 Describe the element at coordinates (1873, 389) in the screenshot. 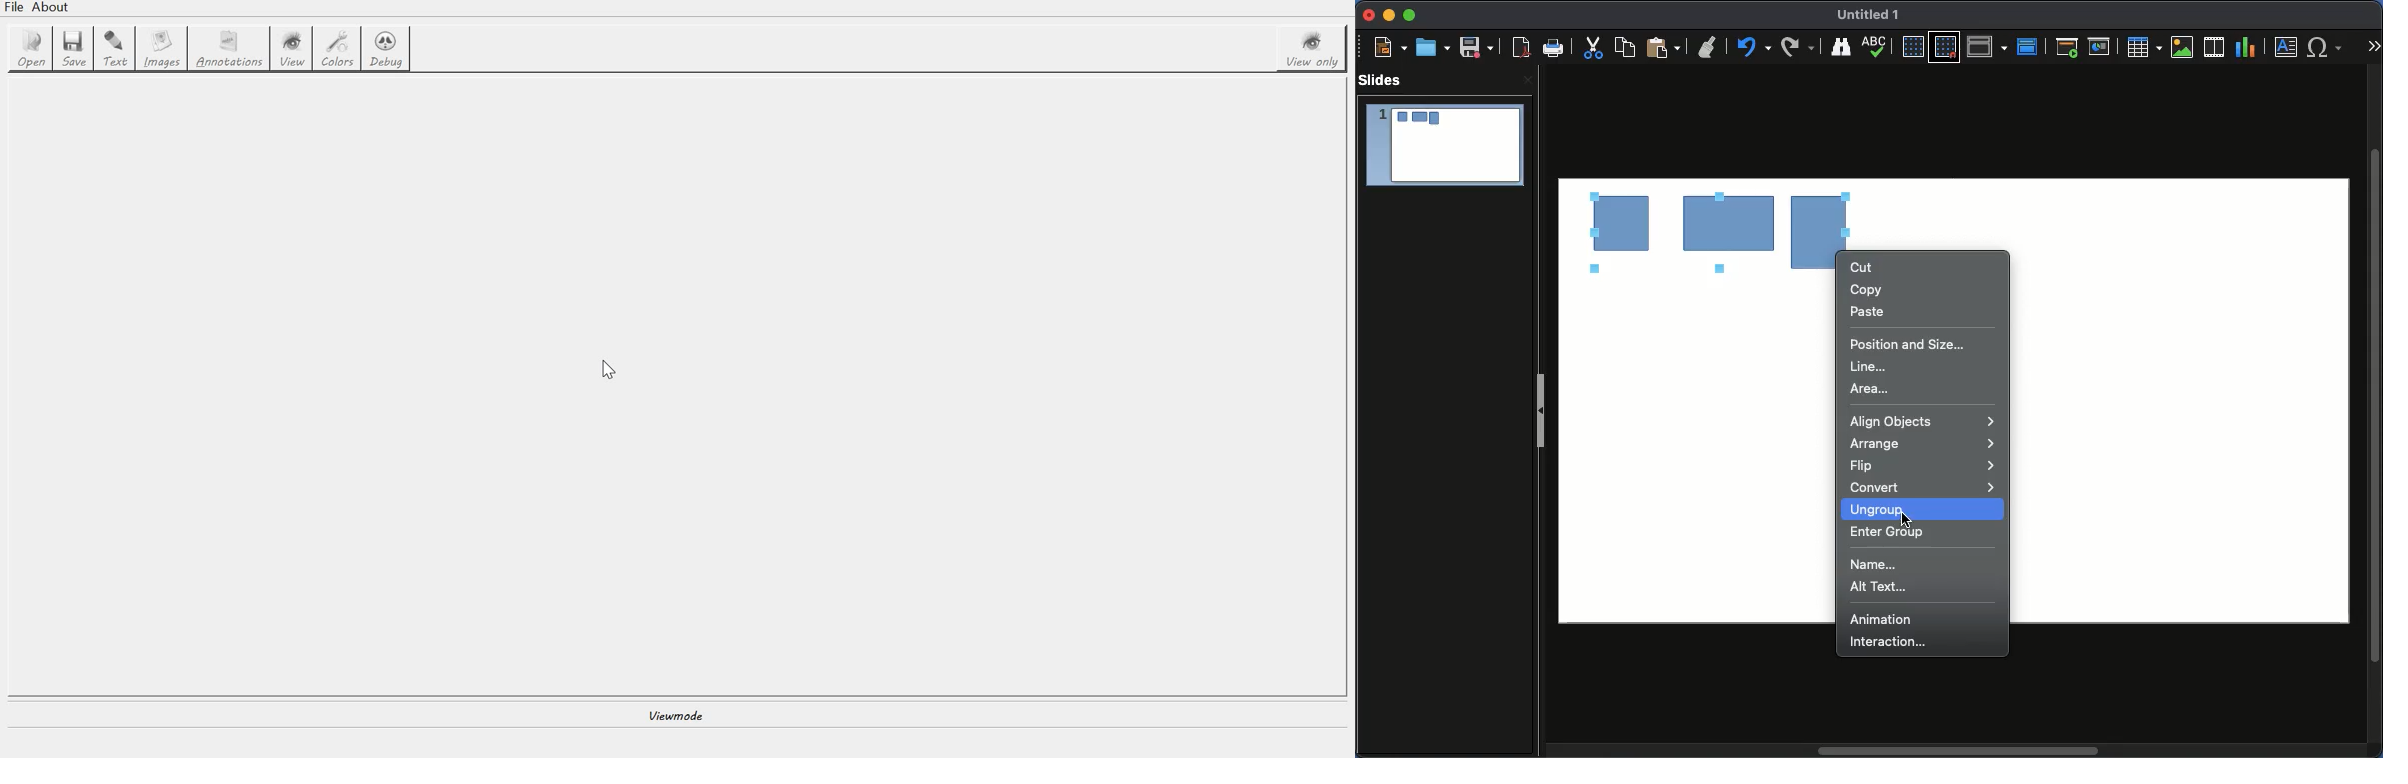

I see `Area` at that location.